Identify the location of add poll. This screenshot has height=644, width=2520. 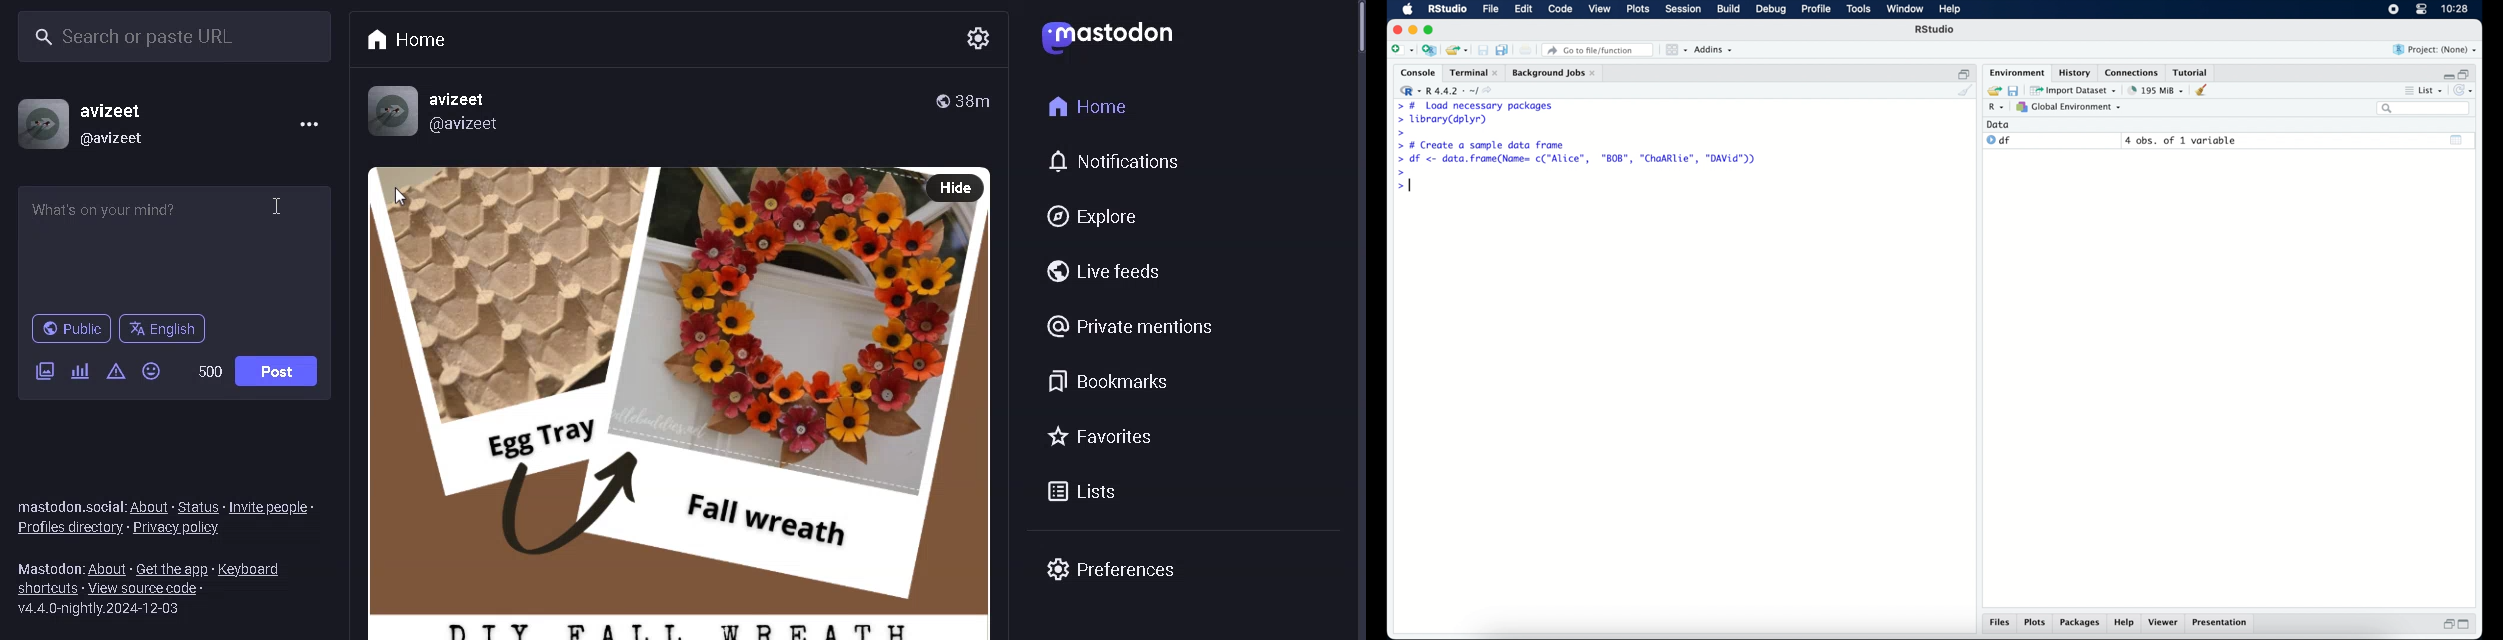
(78, 370).